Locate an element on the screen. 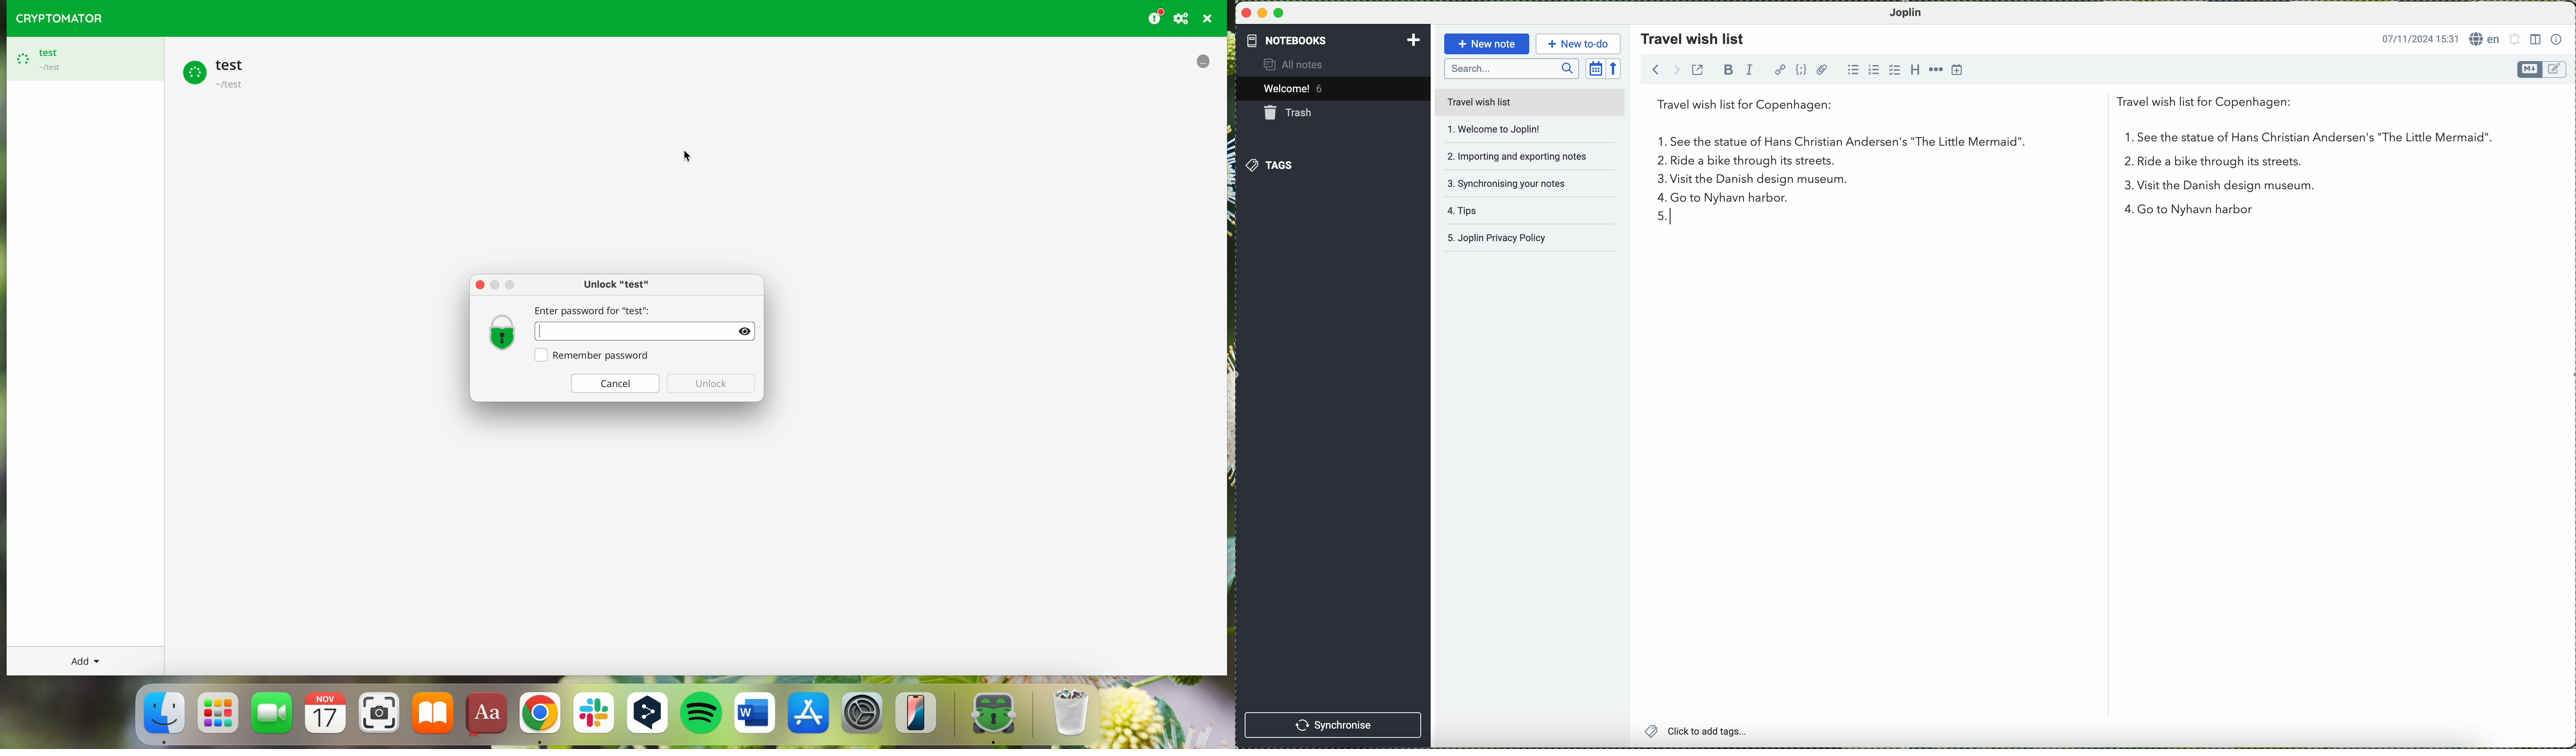  toggle sort order field is located at coordinates (1595, 68).